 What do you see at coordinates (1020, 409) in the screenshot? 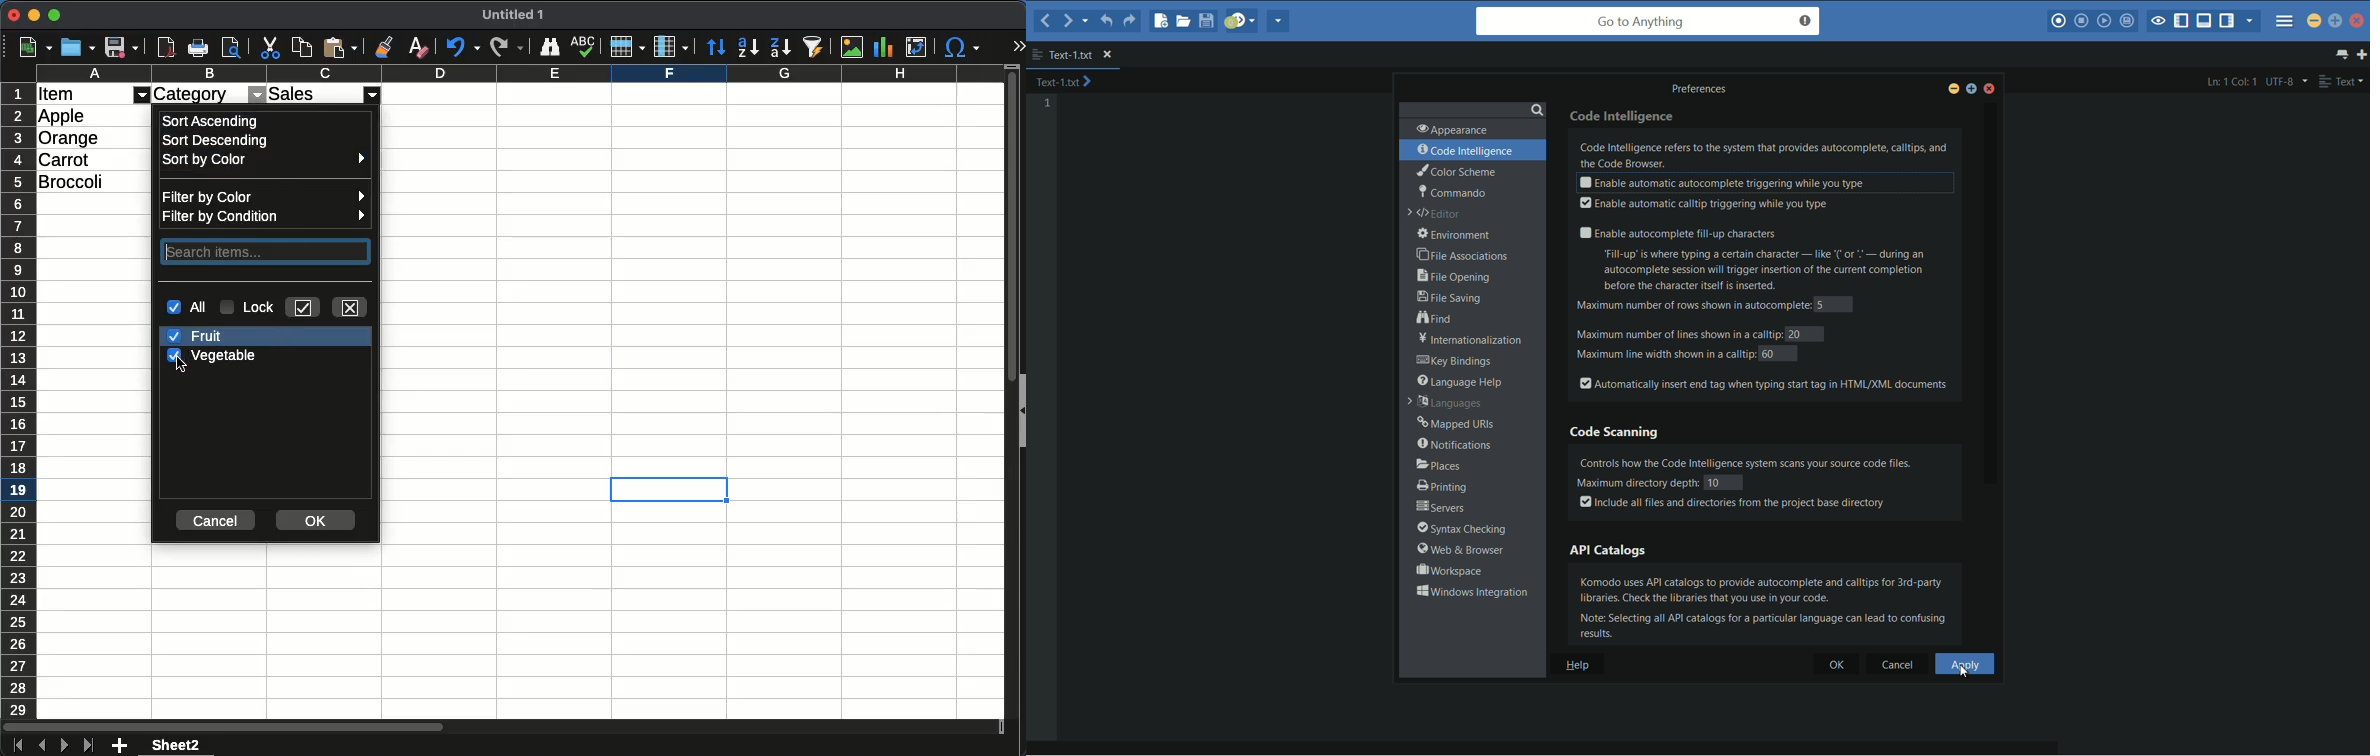
I see `collapse` at bounding box center [1020, 409].